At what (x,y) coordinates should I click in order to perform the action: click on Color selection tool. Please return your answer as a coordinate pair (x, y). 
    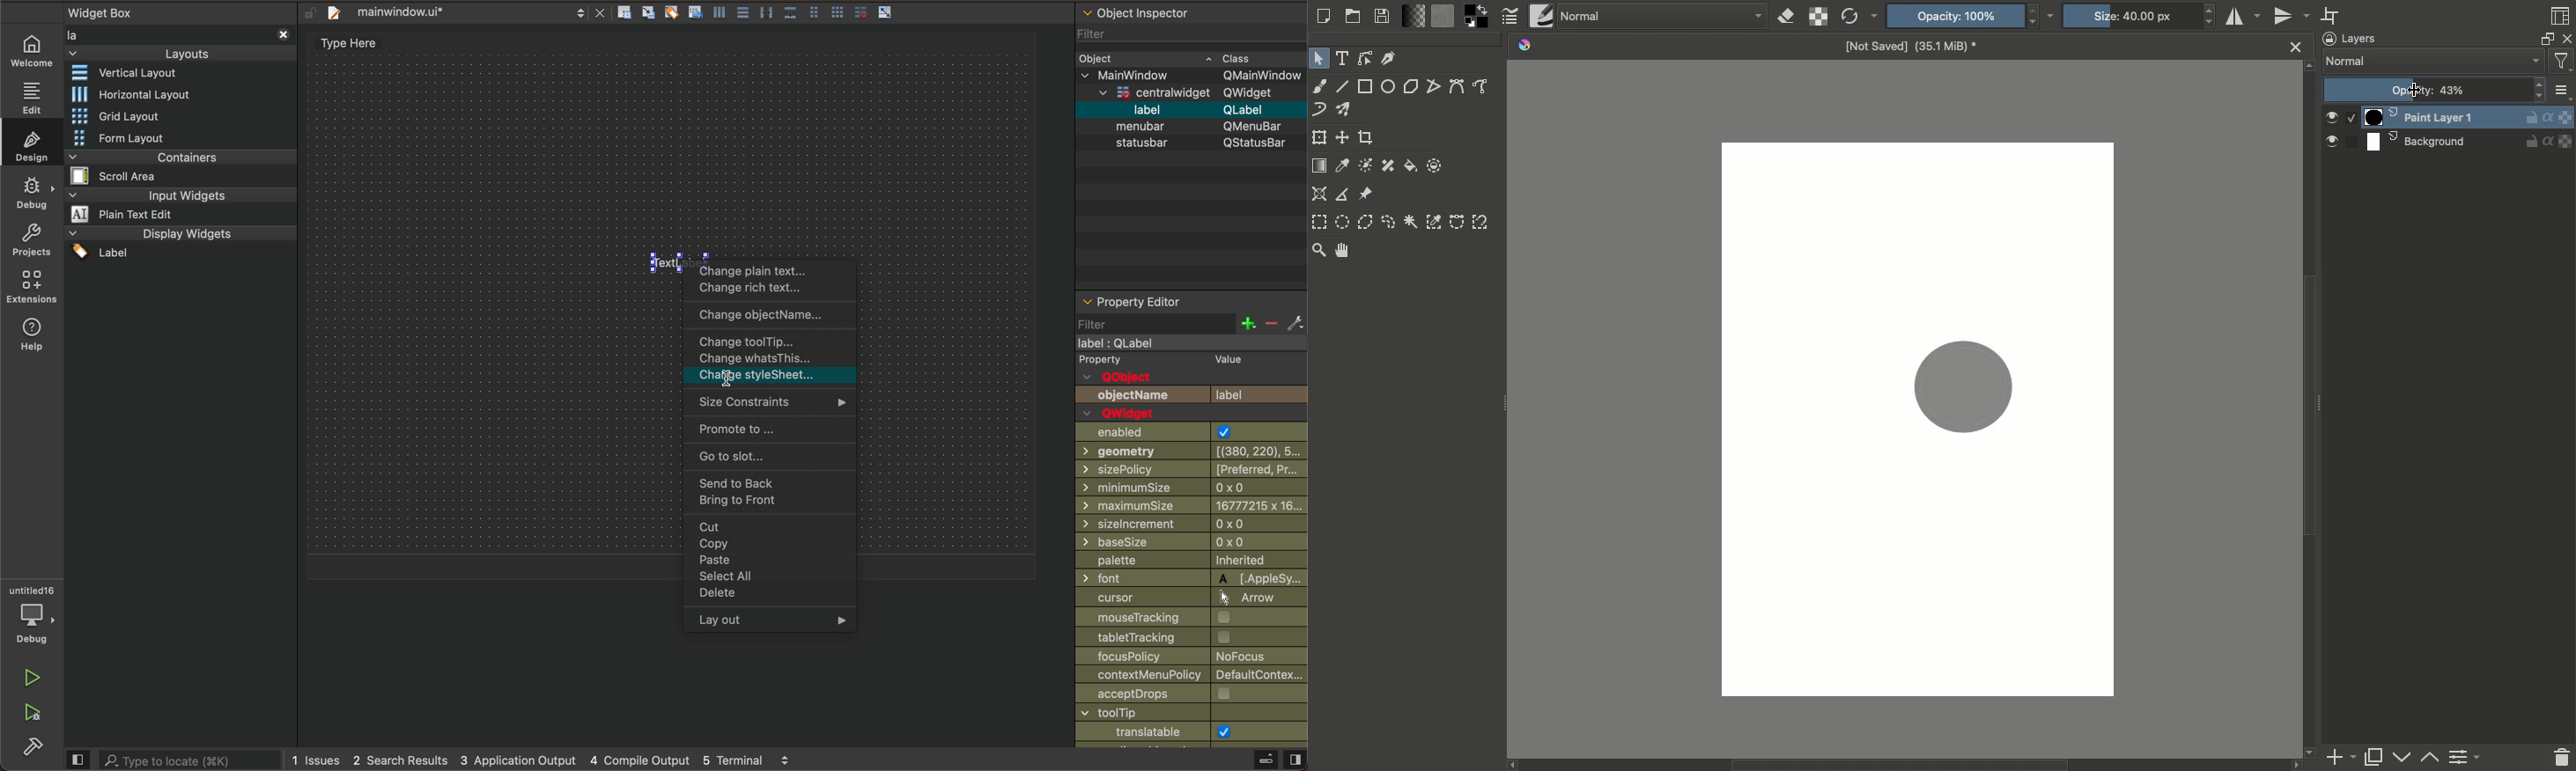
    Looking at the image, I should click on (1435, 224).